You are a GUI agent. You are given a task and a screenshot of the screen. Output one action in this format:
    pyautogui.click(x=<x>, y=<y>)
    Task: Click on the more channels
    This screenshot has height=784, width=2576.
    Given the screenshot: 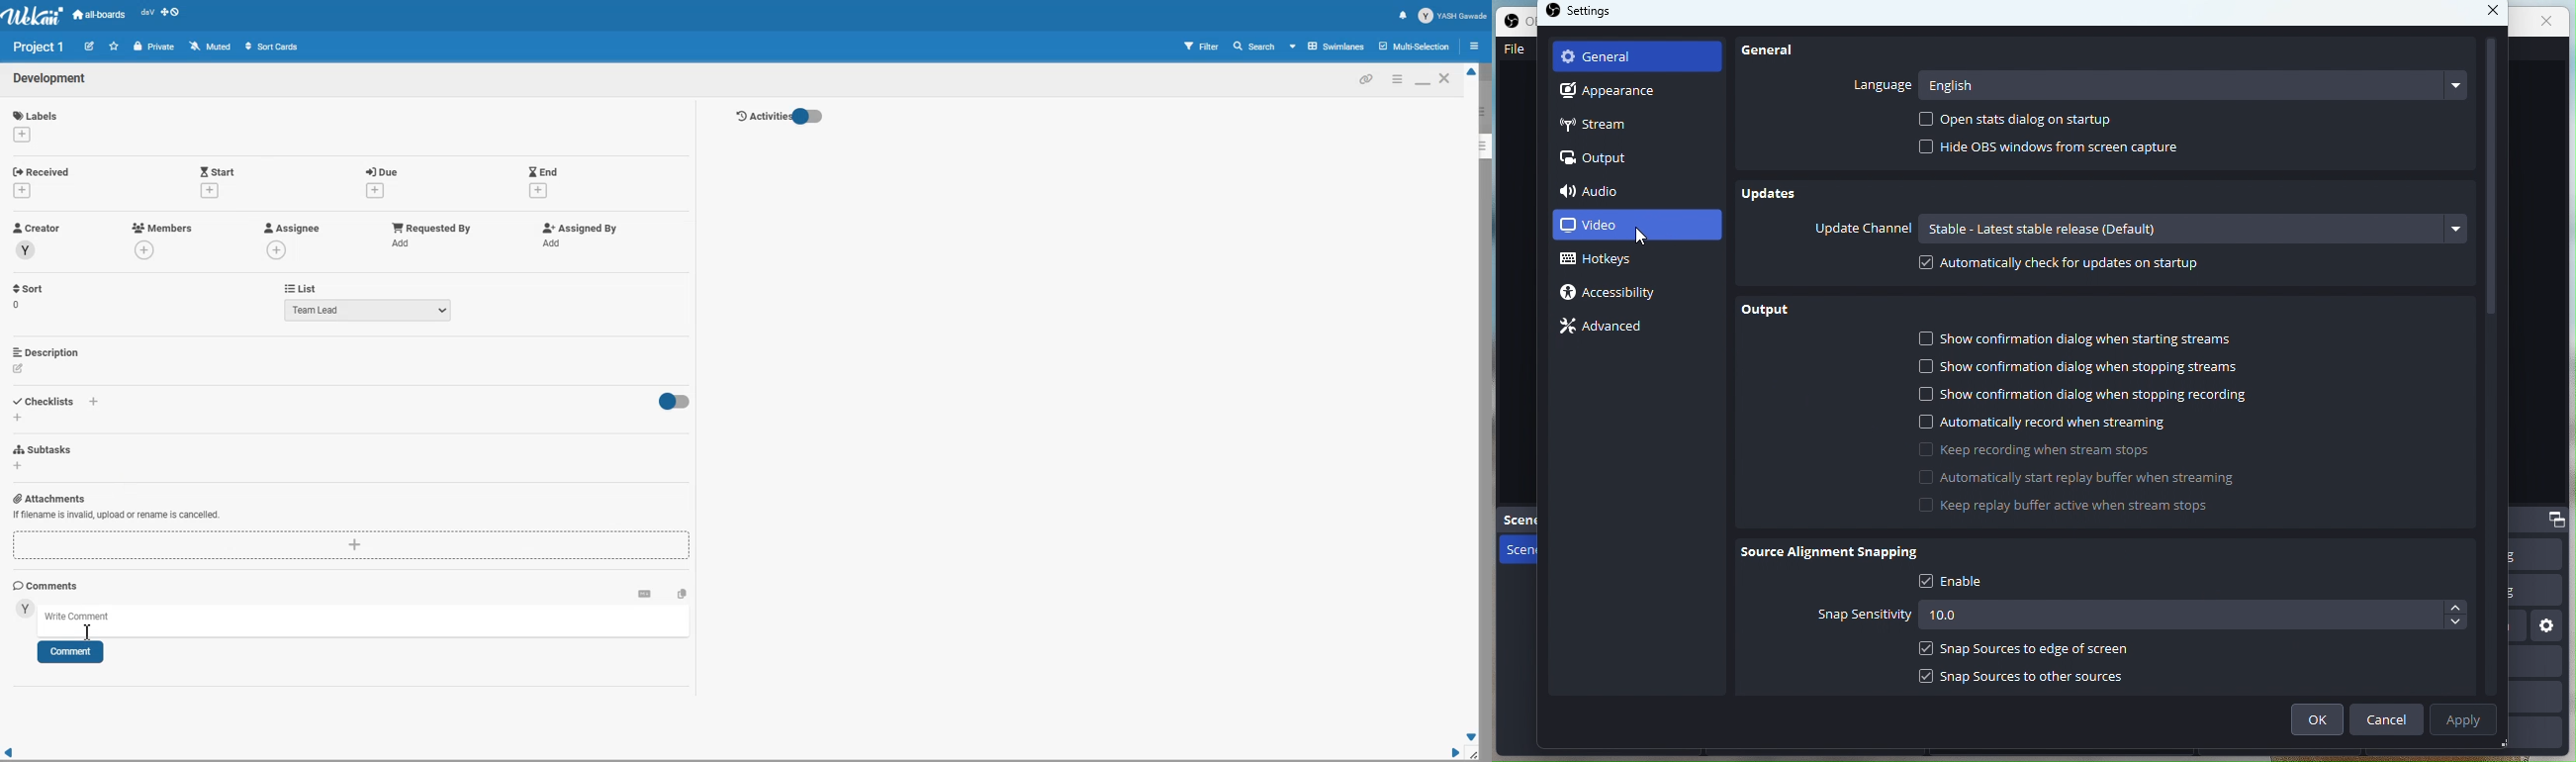 What is the action you would take?
    pyautogui.click(x=2456, y=231)
    